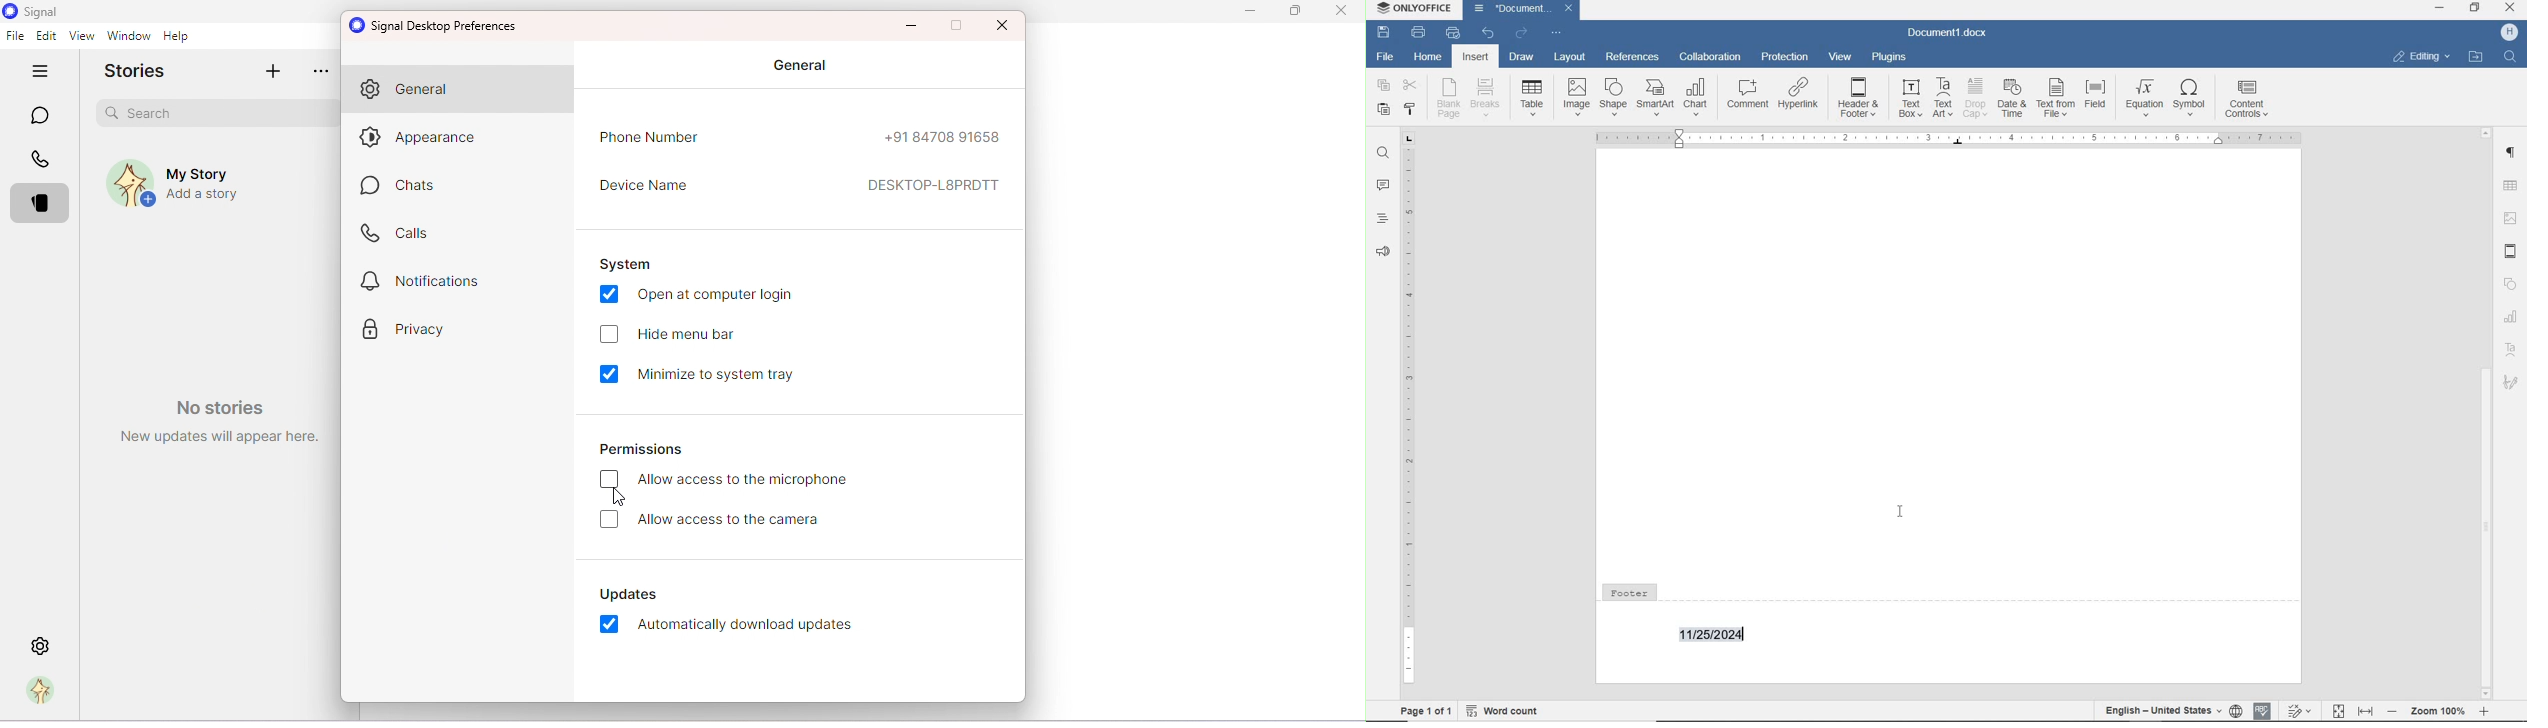 The image size is (2548, 728). What do you see at coordinates (1570, 58) in the screenshot?
I see `layout` at bounding box center [1570, 58].